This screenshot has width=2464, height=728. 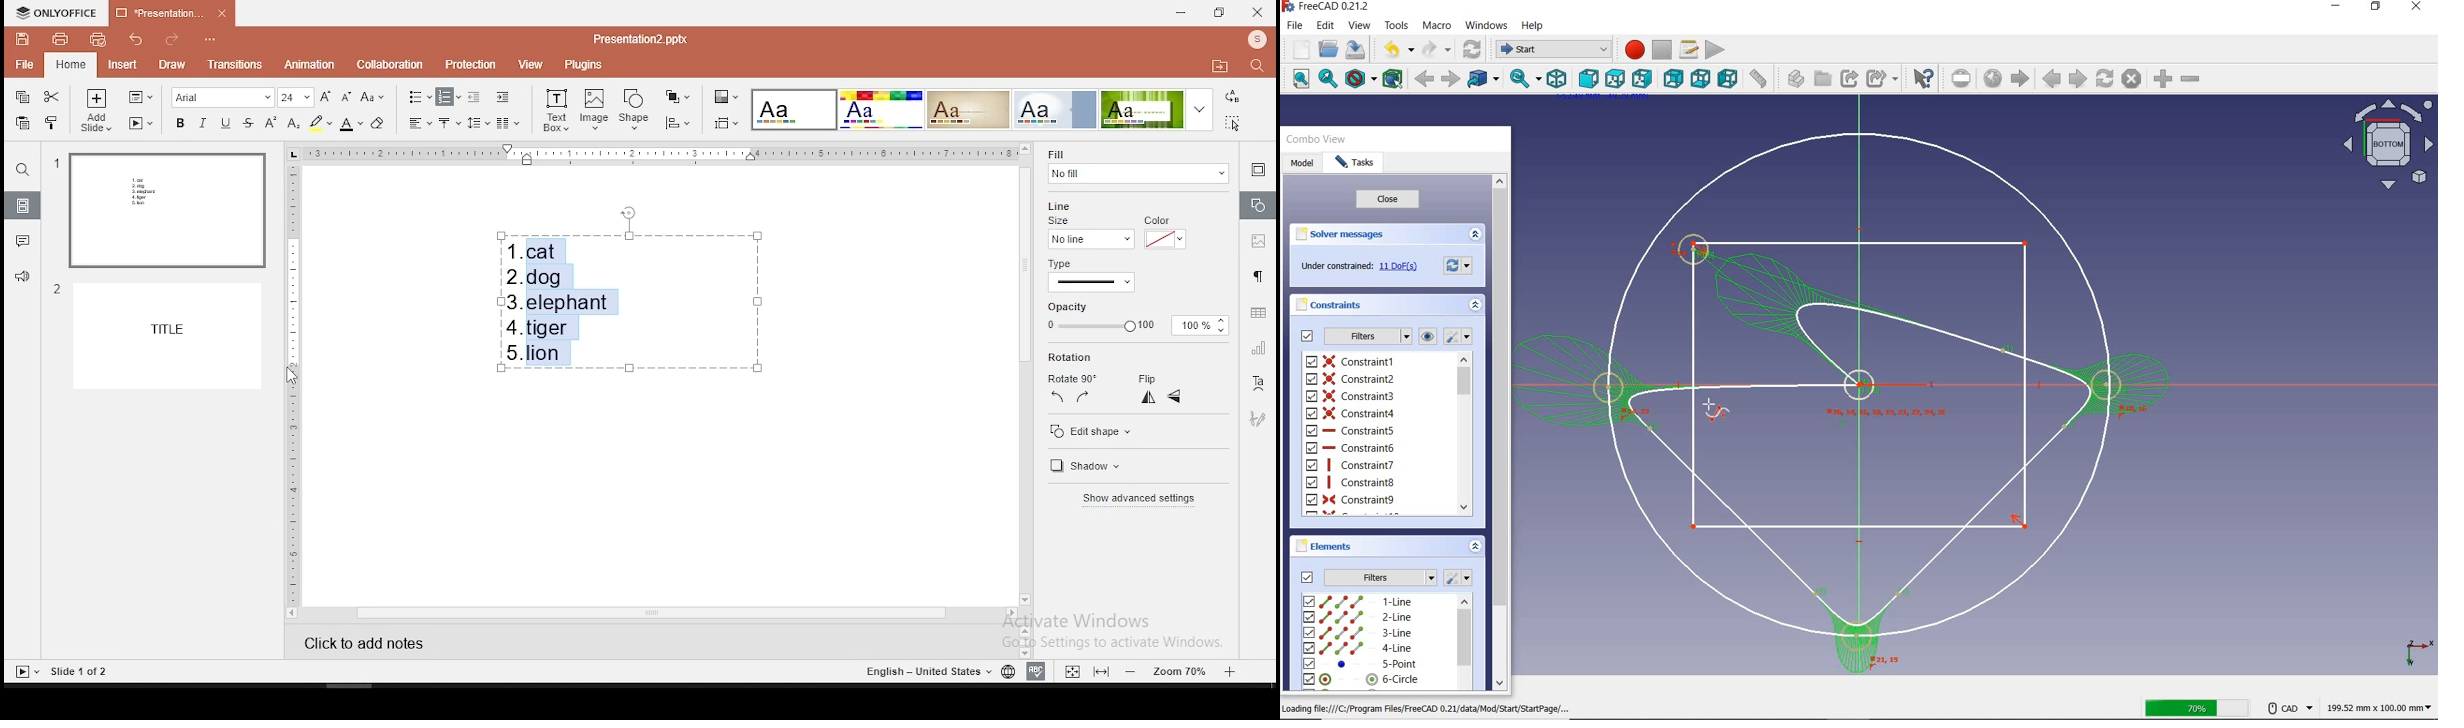 What do you see at coordinates (1468, 50) in the screenshot?
I see `refresh` at bounding box center [1468, 50].